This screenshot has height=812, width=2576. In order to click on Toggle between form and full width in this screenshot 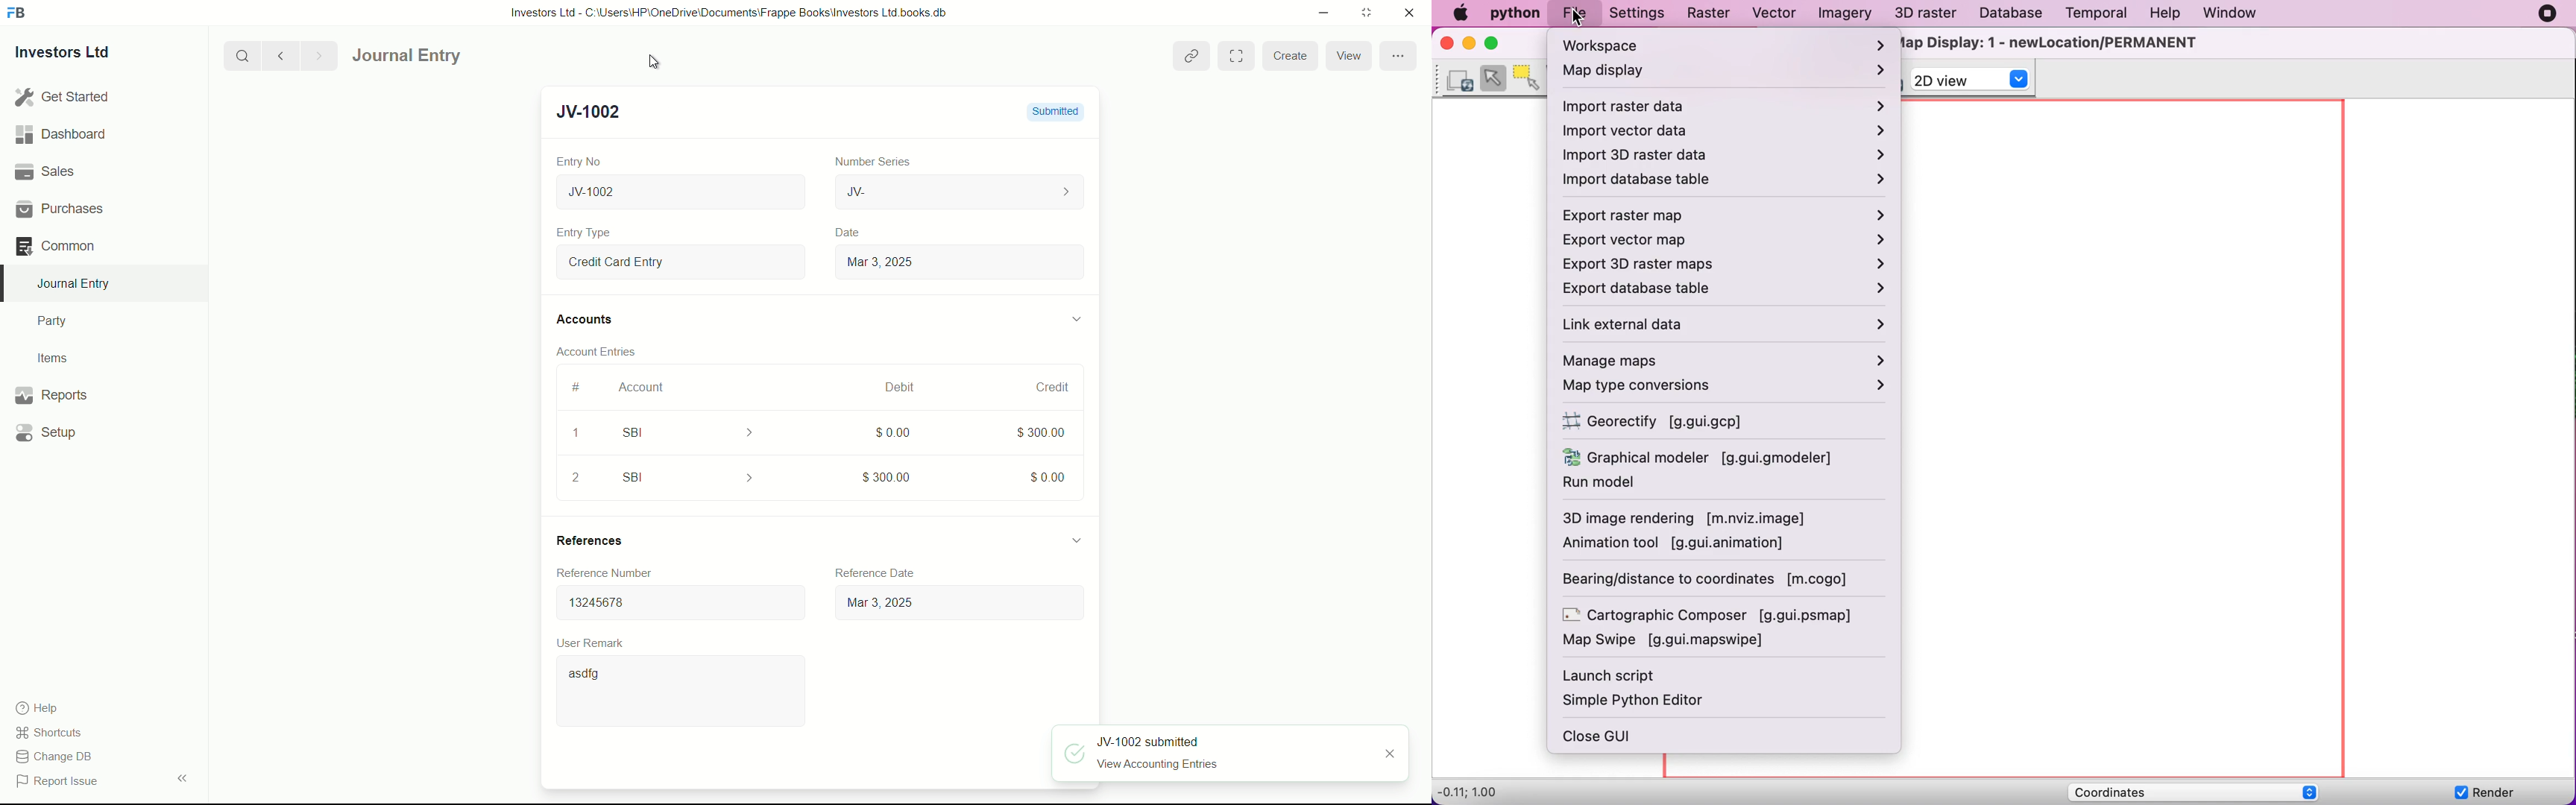, I will do `click(1237, 55)`.